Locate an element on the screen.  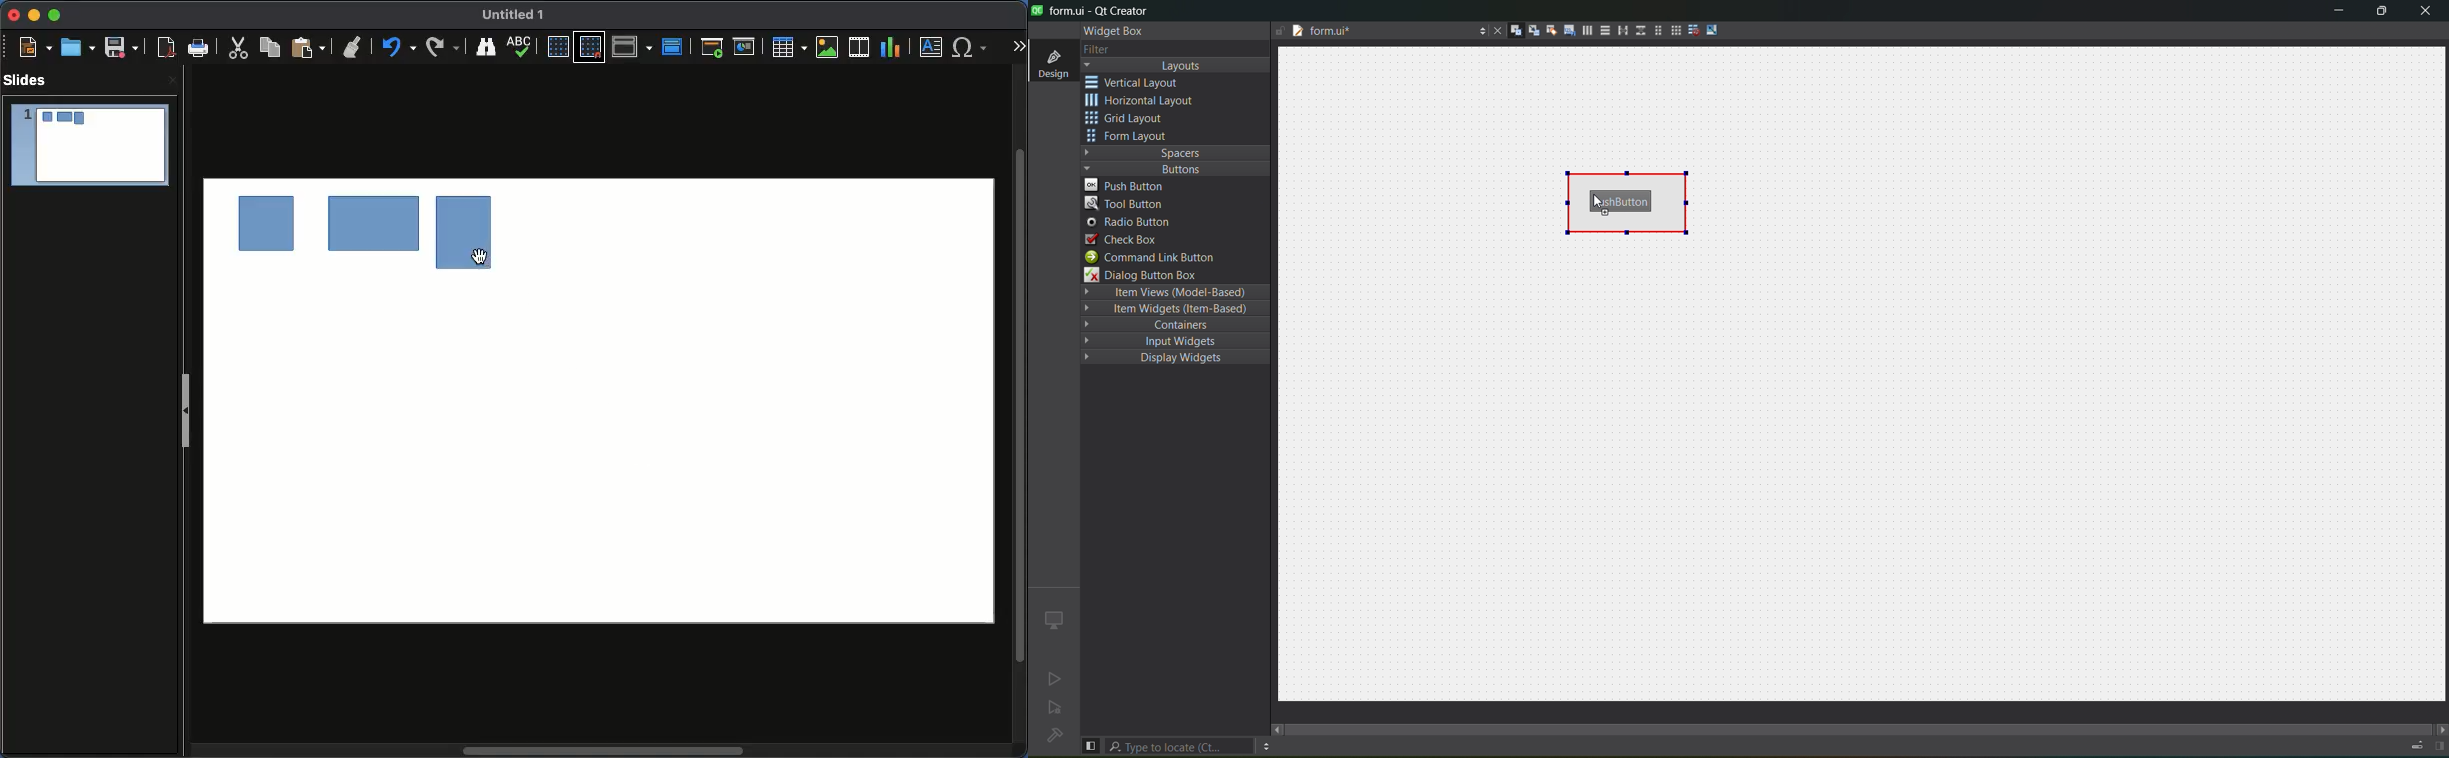
Spelling is located at coordinates (485, 47).